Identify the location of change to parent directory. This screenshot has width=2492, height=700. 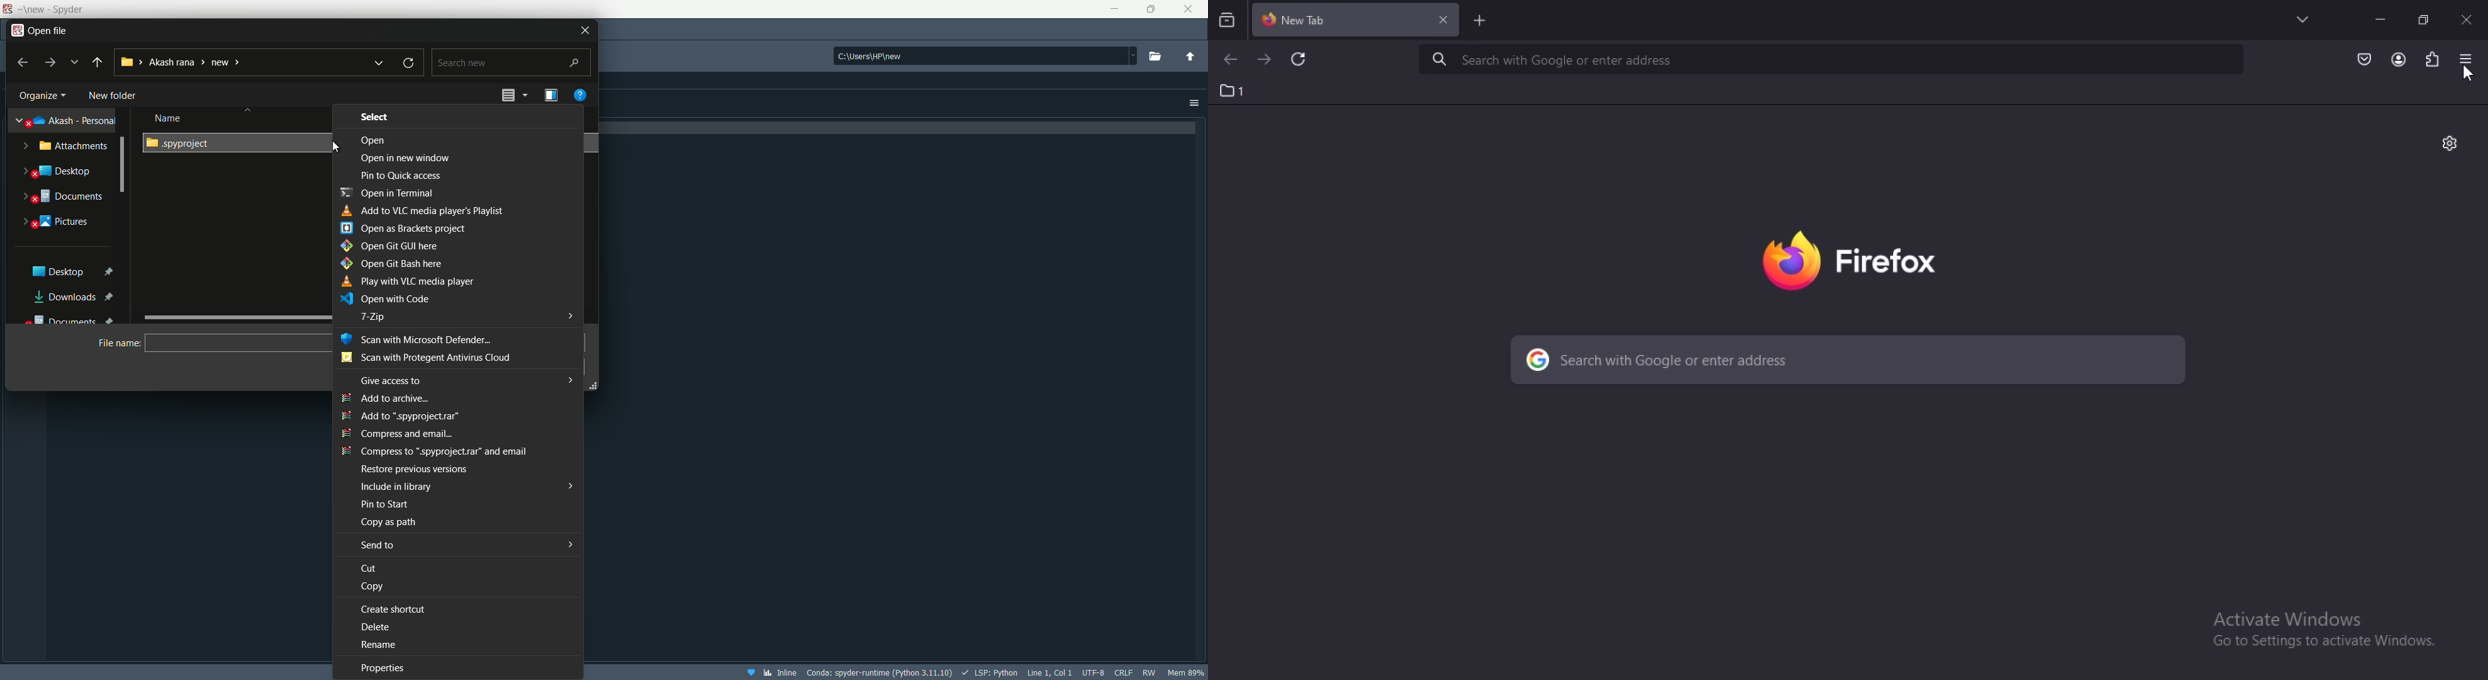
(1193, 55).